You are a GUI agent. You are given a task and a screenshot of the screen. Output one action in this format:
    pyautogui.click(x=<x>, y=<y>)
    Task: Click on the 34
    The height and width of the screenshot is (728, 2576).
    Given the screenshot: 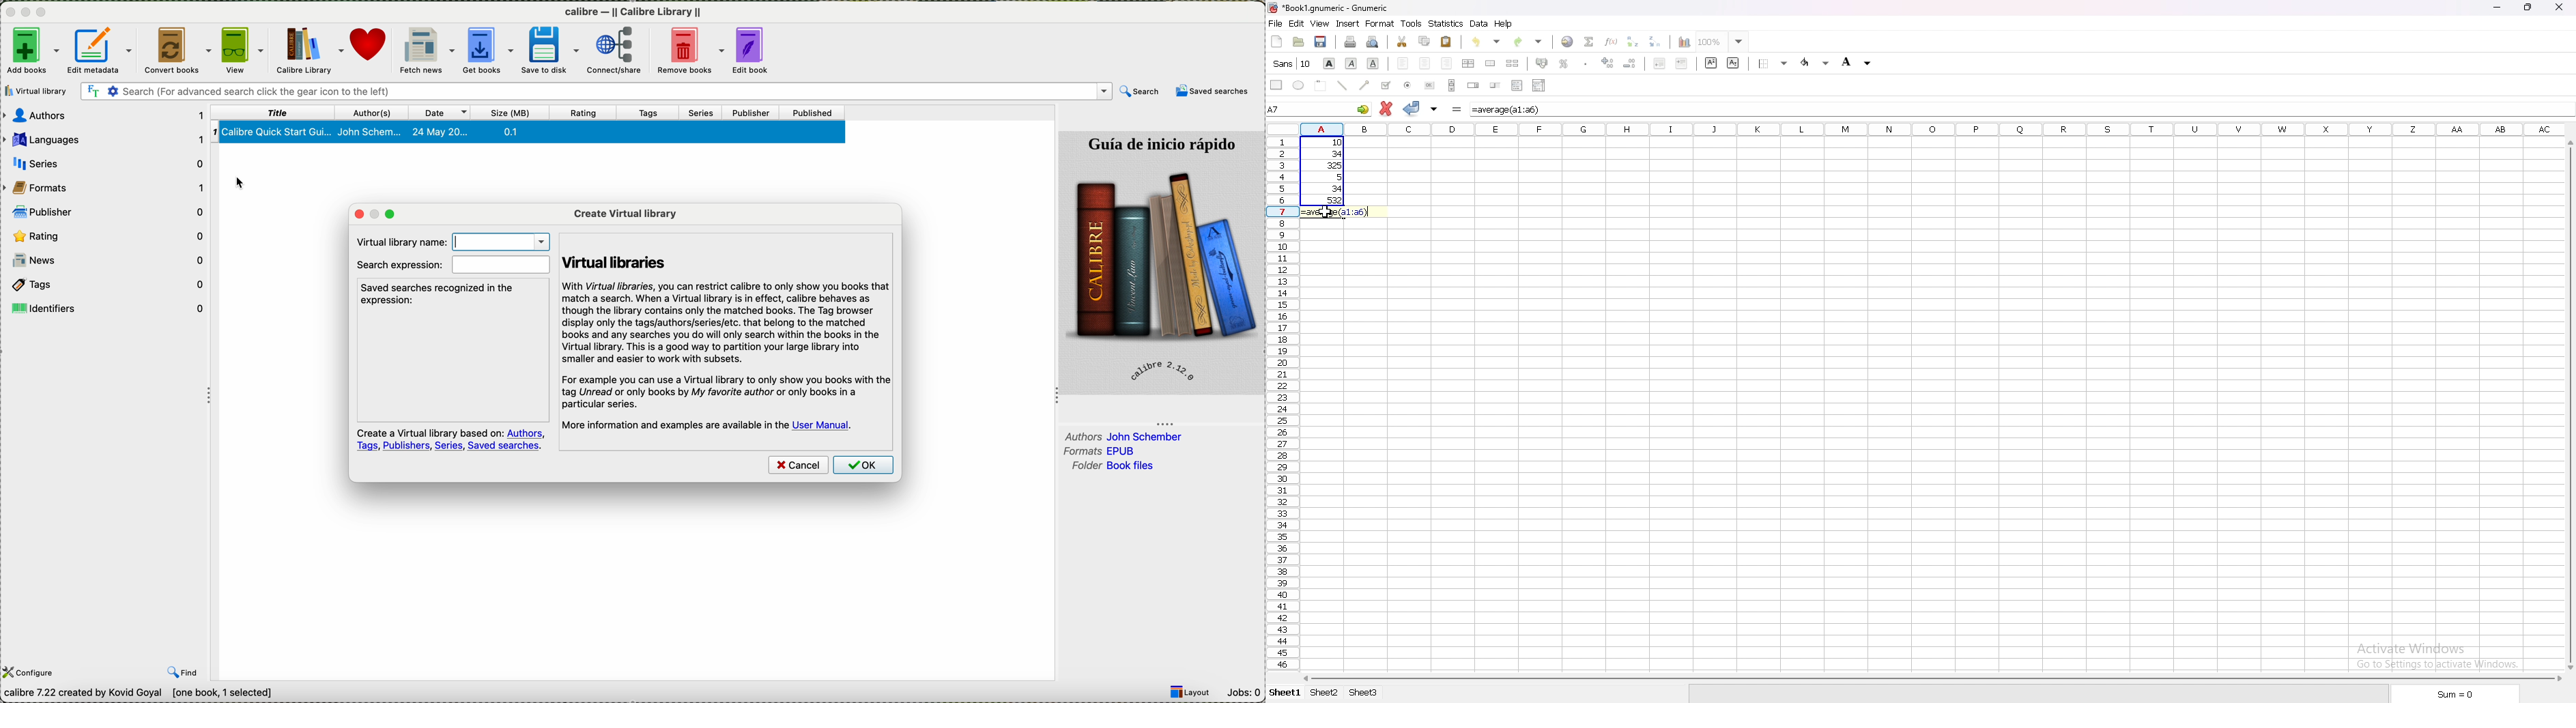 What is the action you would take?
    pyautogui.click(x=1326, y=189)
    